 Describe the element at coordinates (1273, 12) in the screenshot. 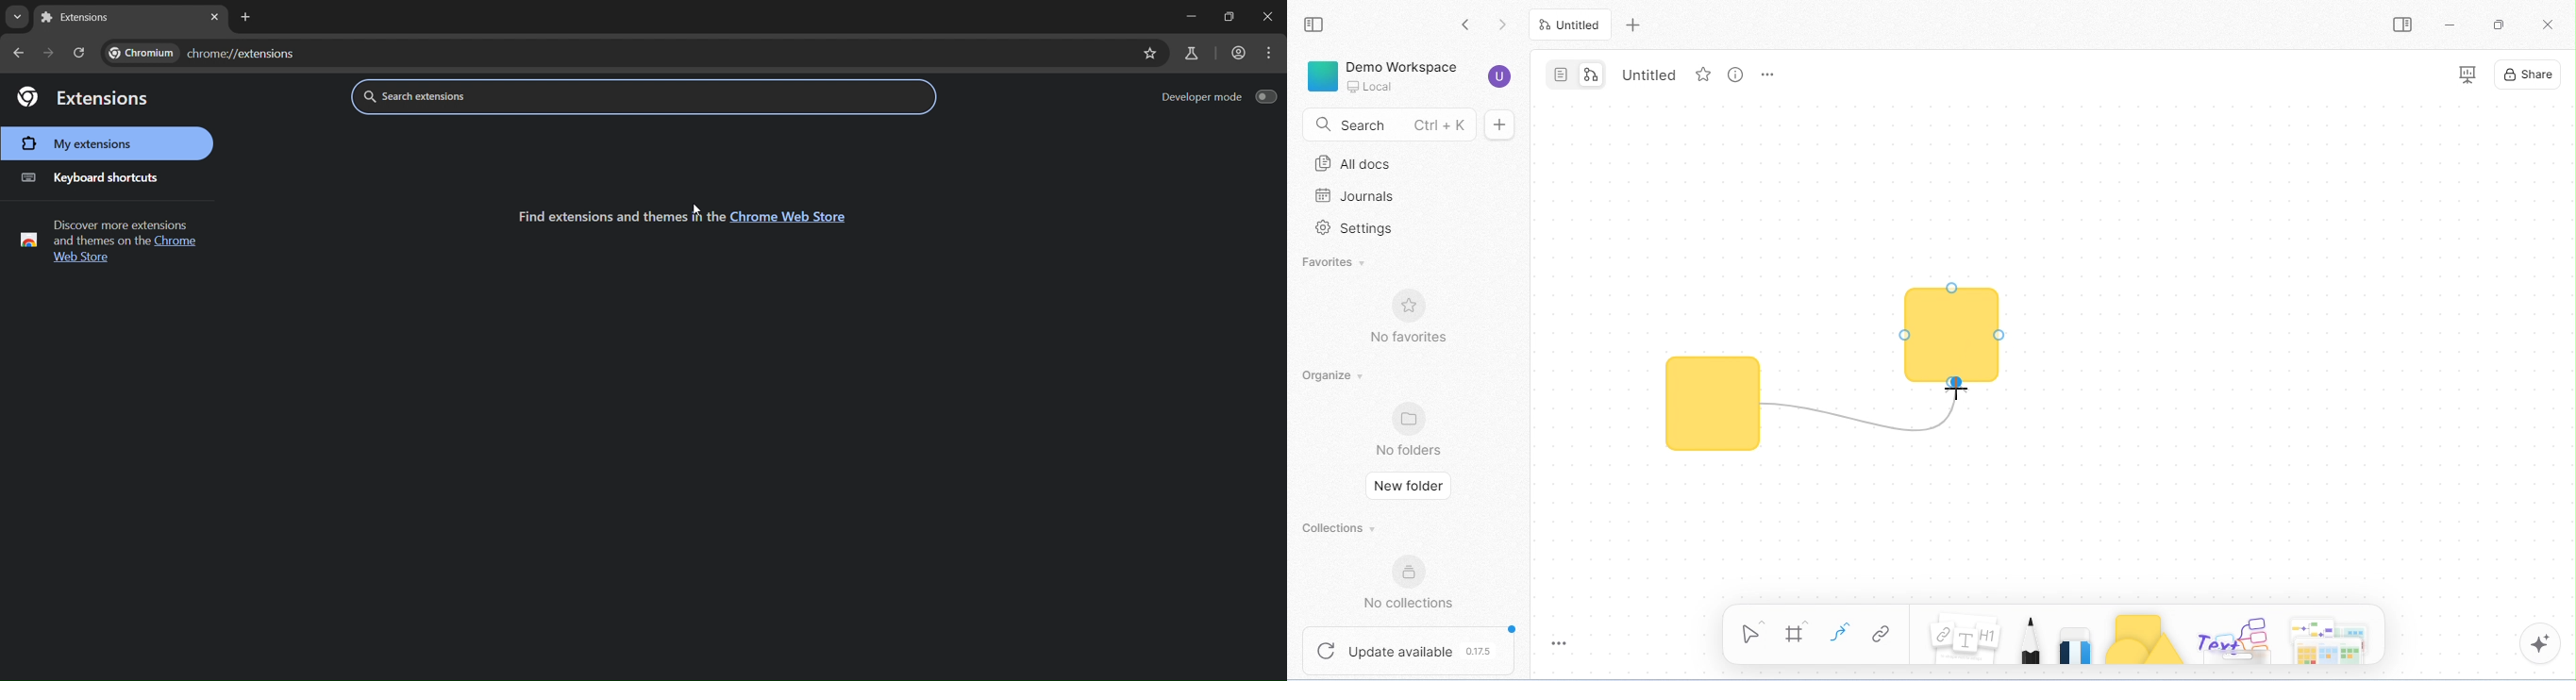

I see `close` at that location.